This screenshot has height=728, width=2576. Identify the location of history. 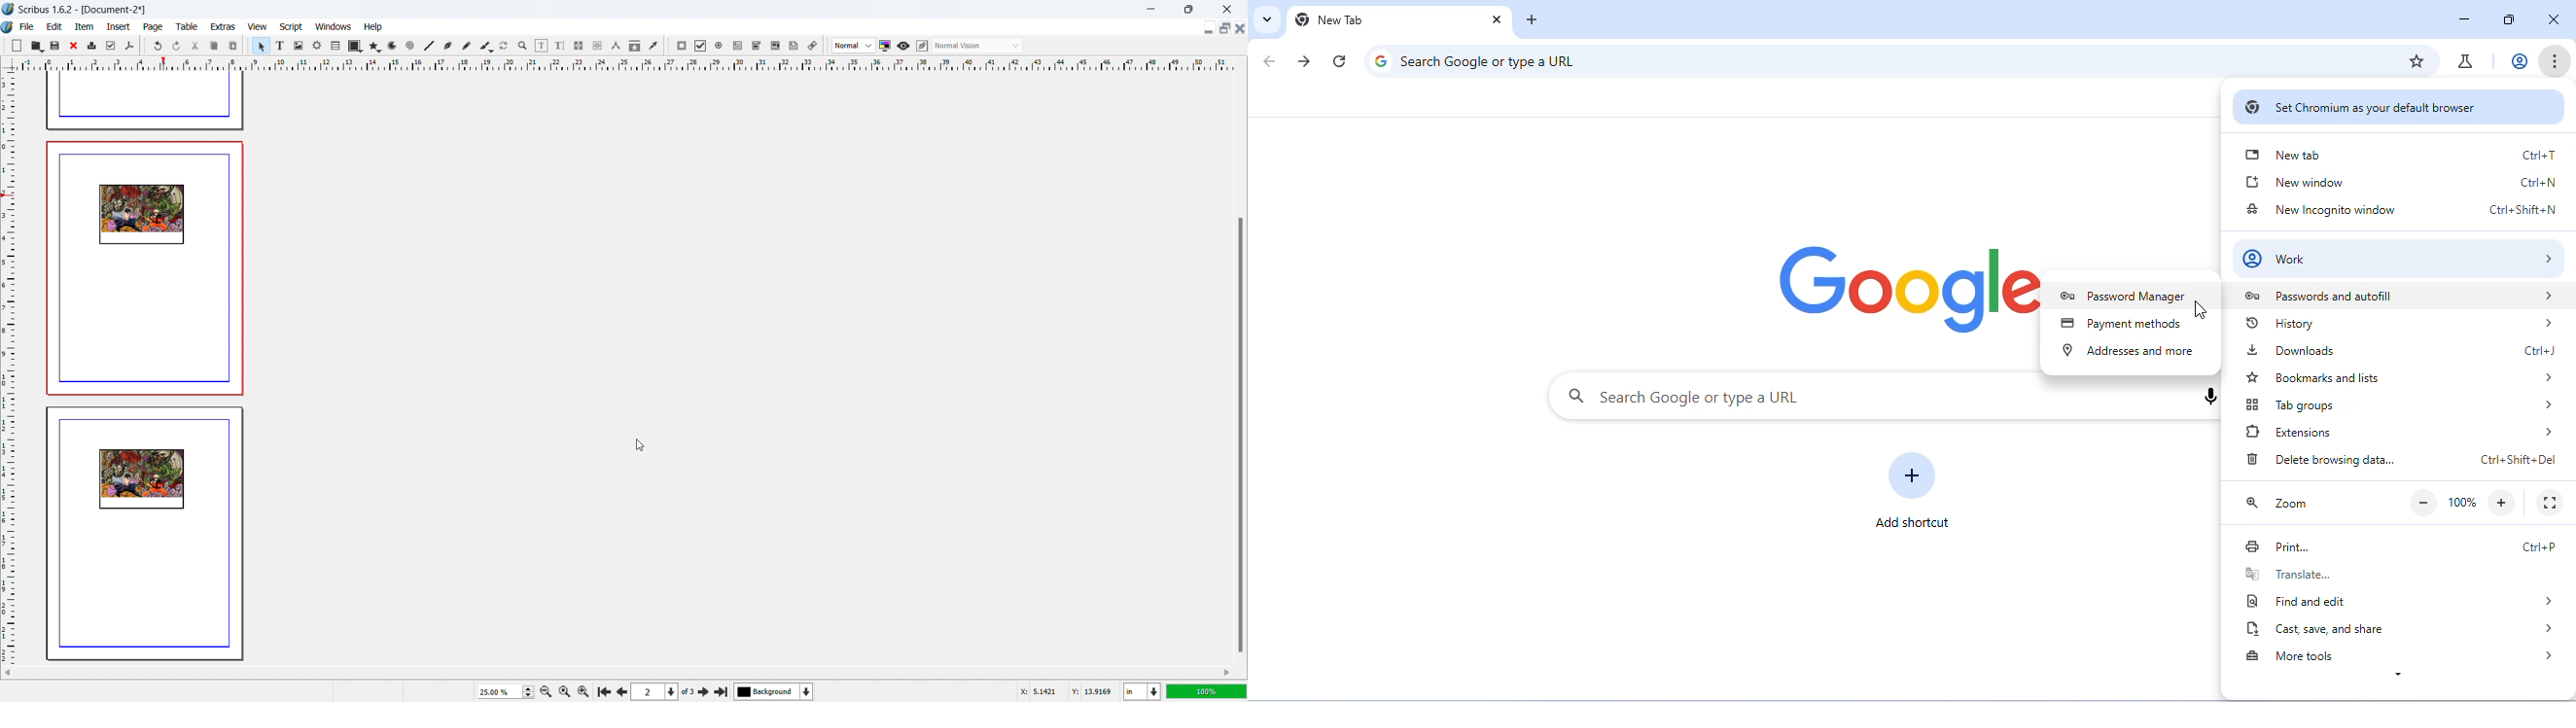
(2402, 326).